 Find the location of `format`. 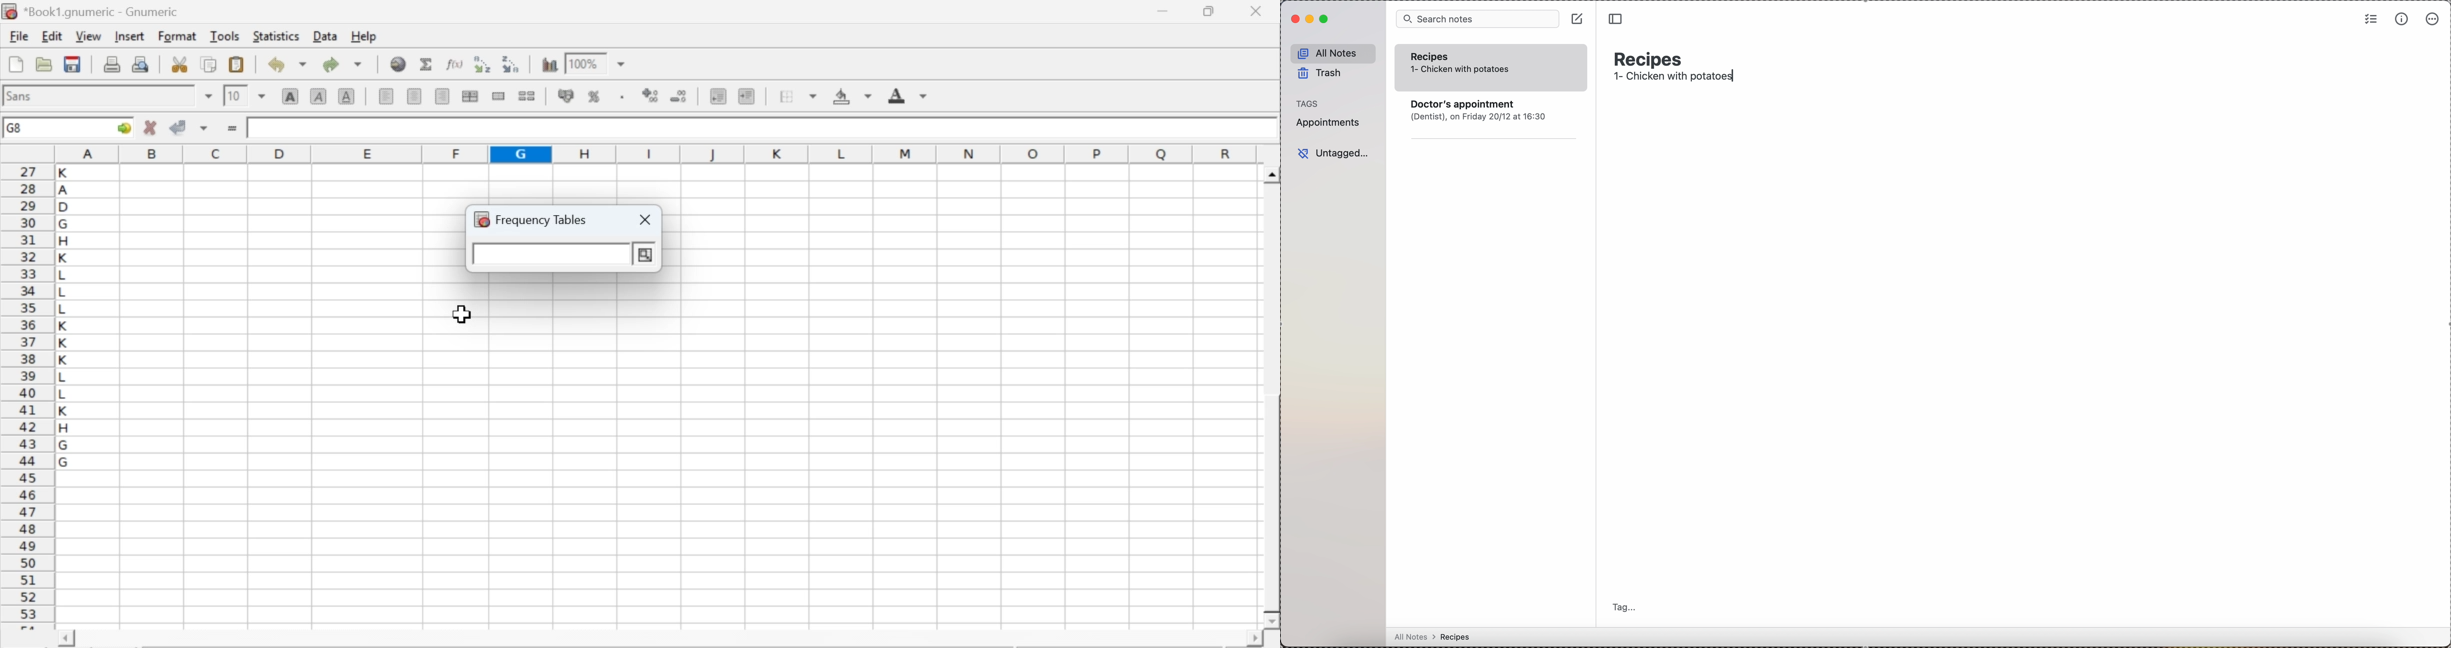

format is located at coordinates (178, 36).